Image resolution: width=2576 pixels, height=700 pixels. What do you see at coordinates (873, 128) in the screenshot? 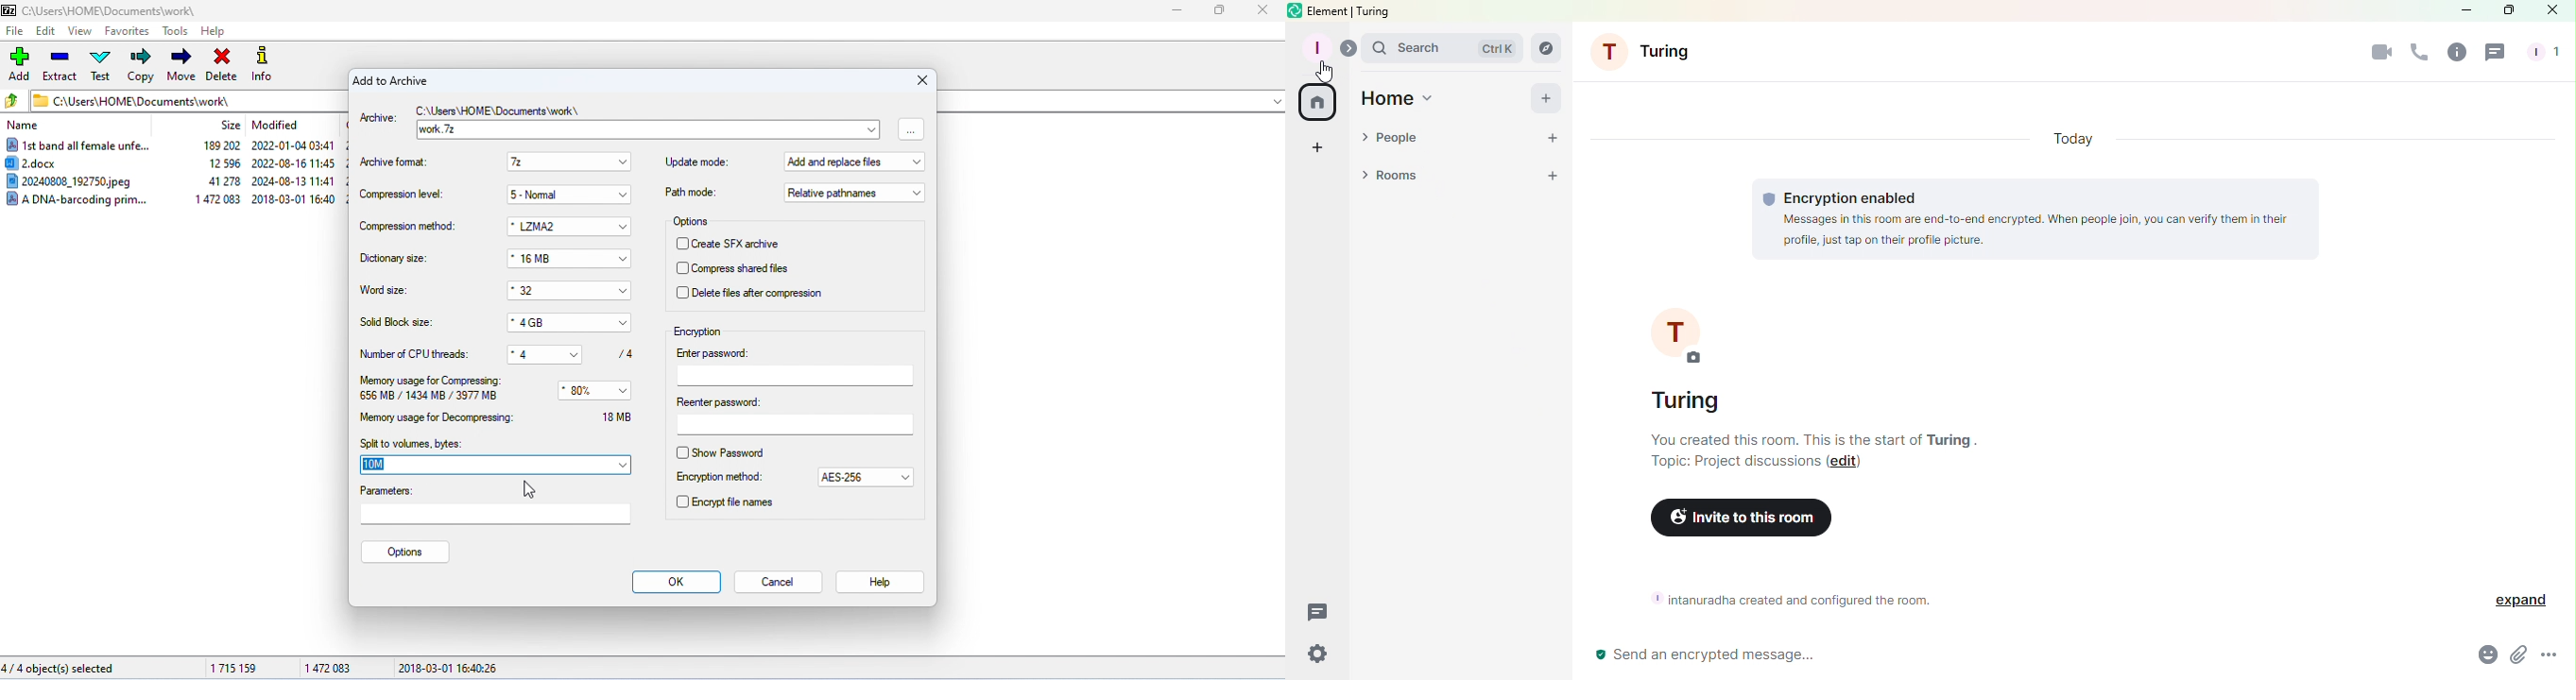
I see `drop down` at bounding box center [873, 128].